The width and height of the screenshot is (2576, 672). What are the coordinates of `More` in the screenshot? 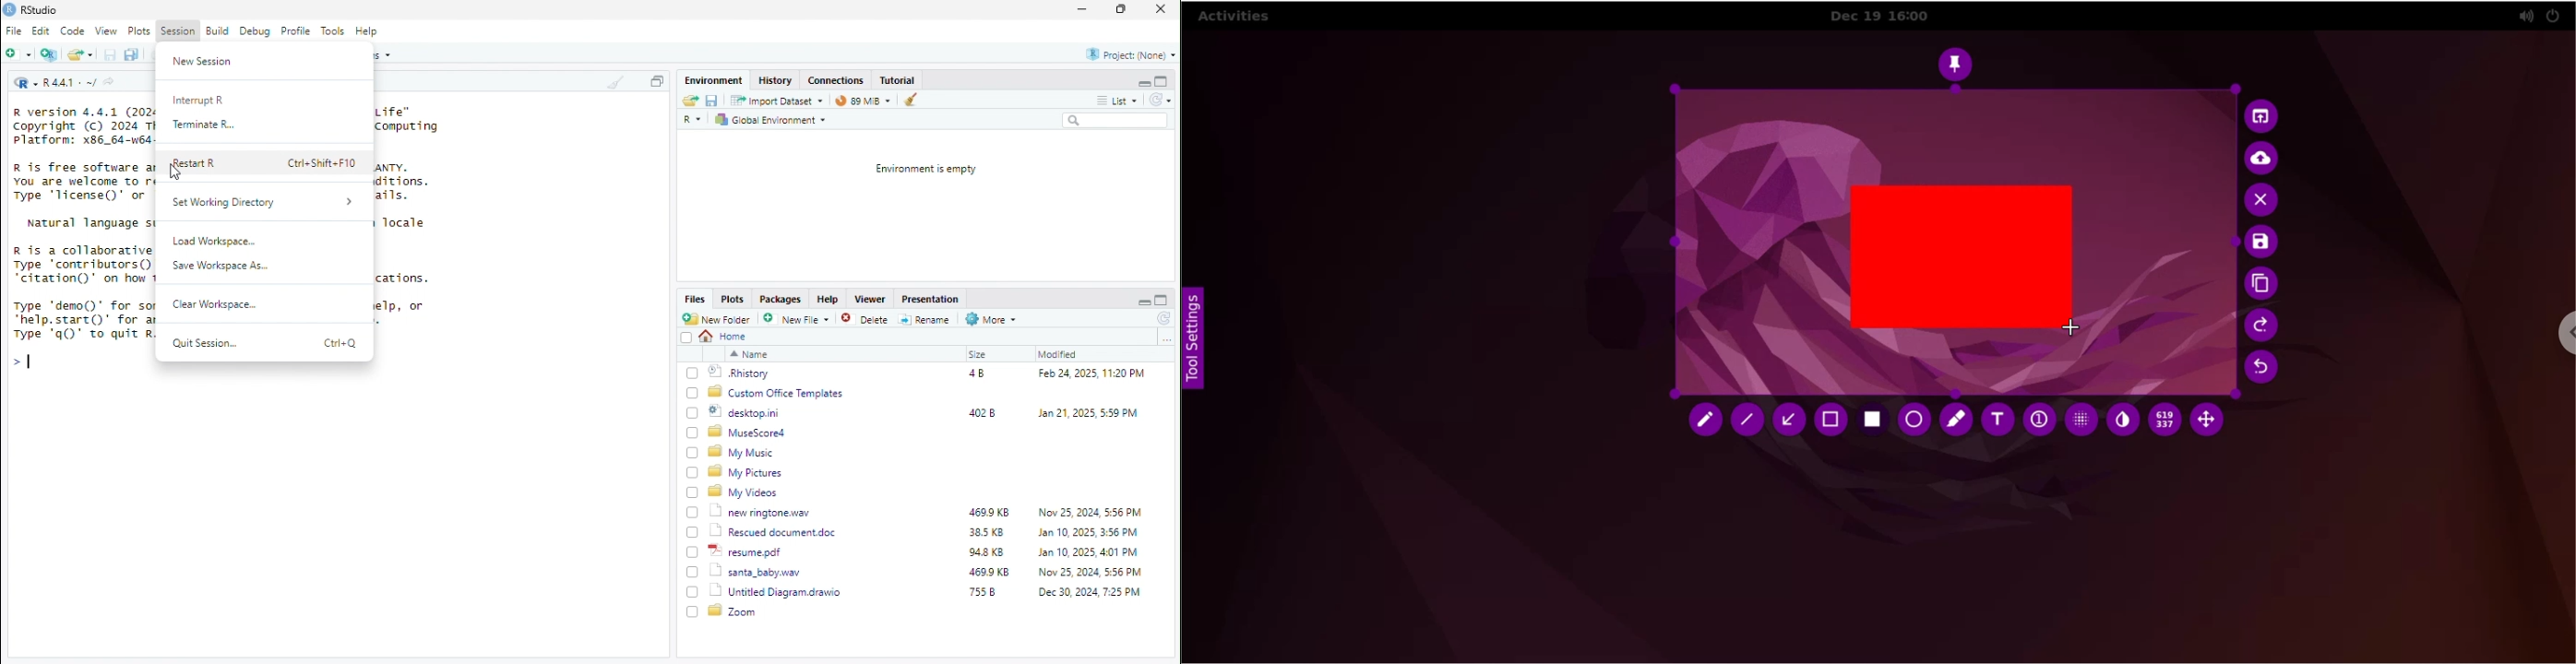 It's located at (992, 319).